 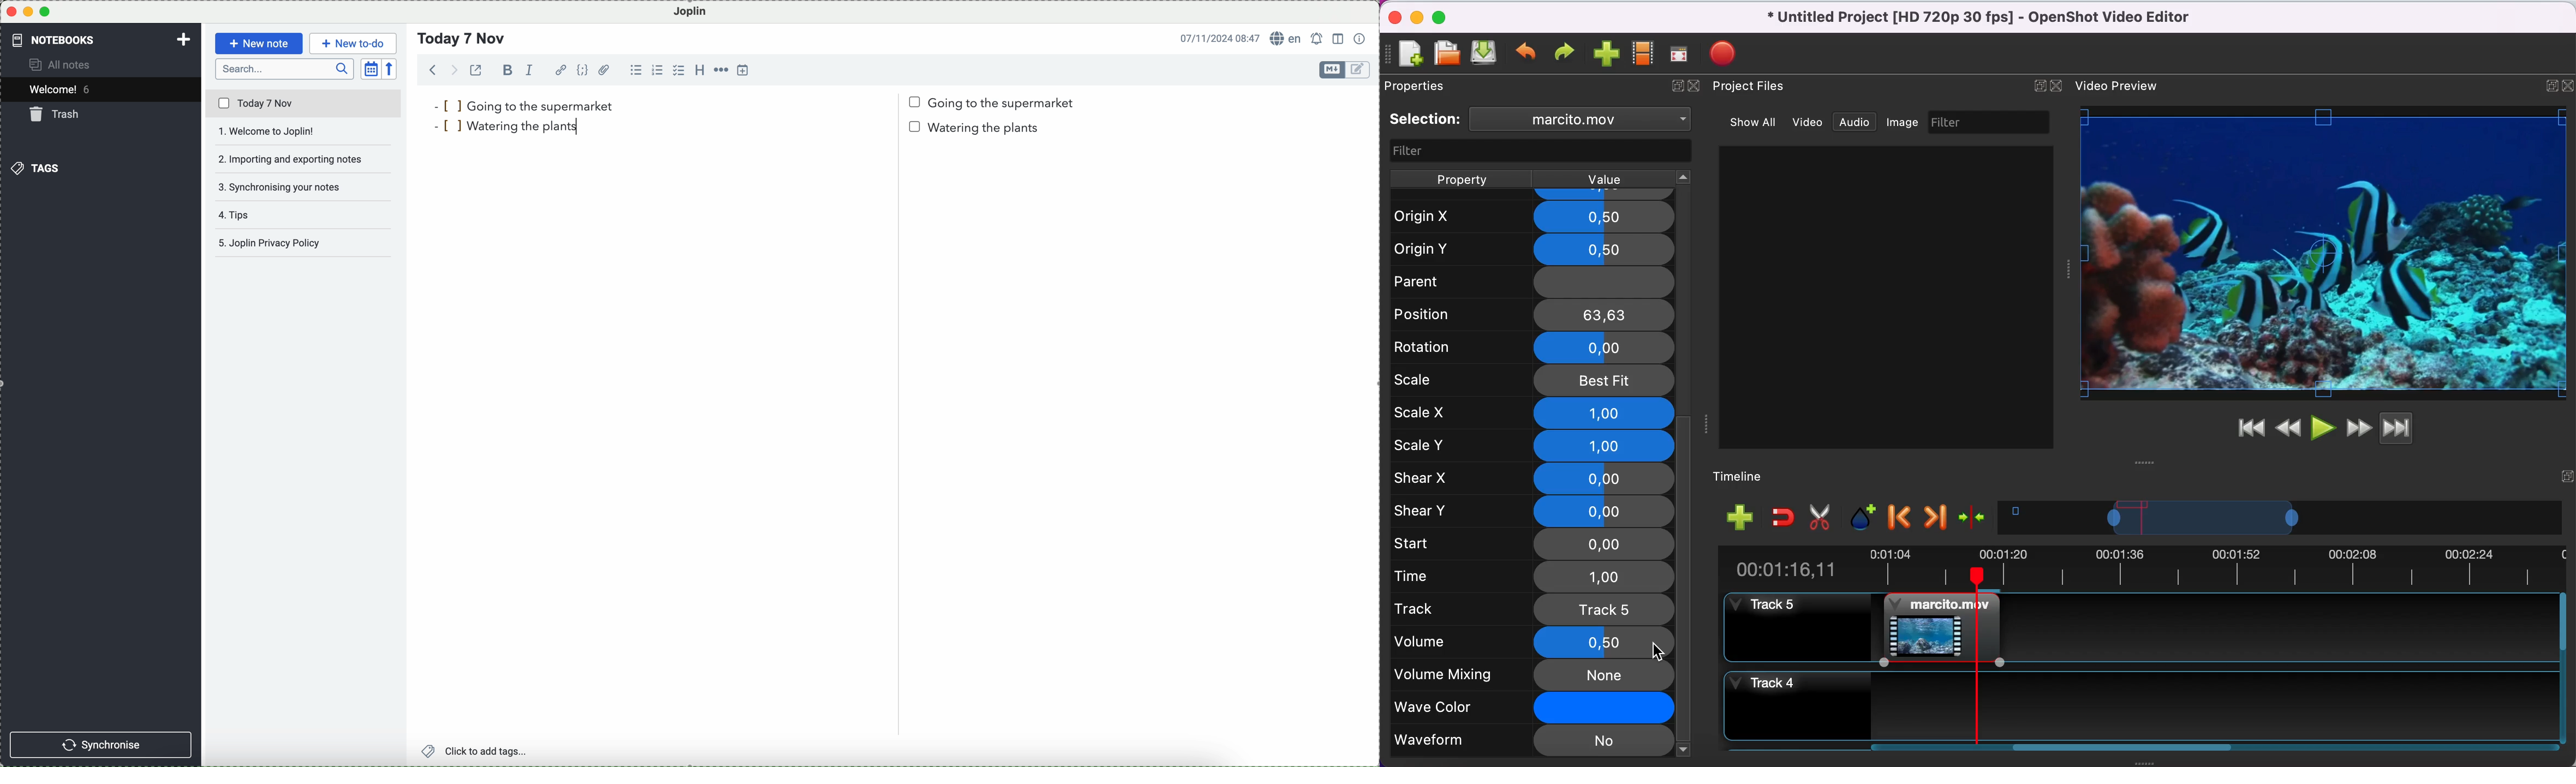 I want to click on toggle external editing, so click(x=476, y=69).